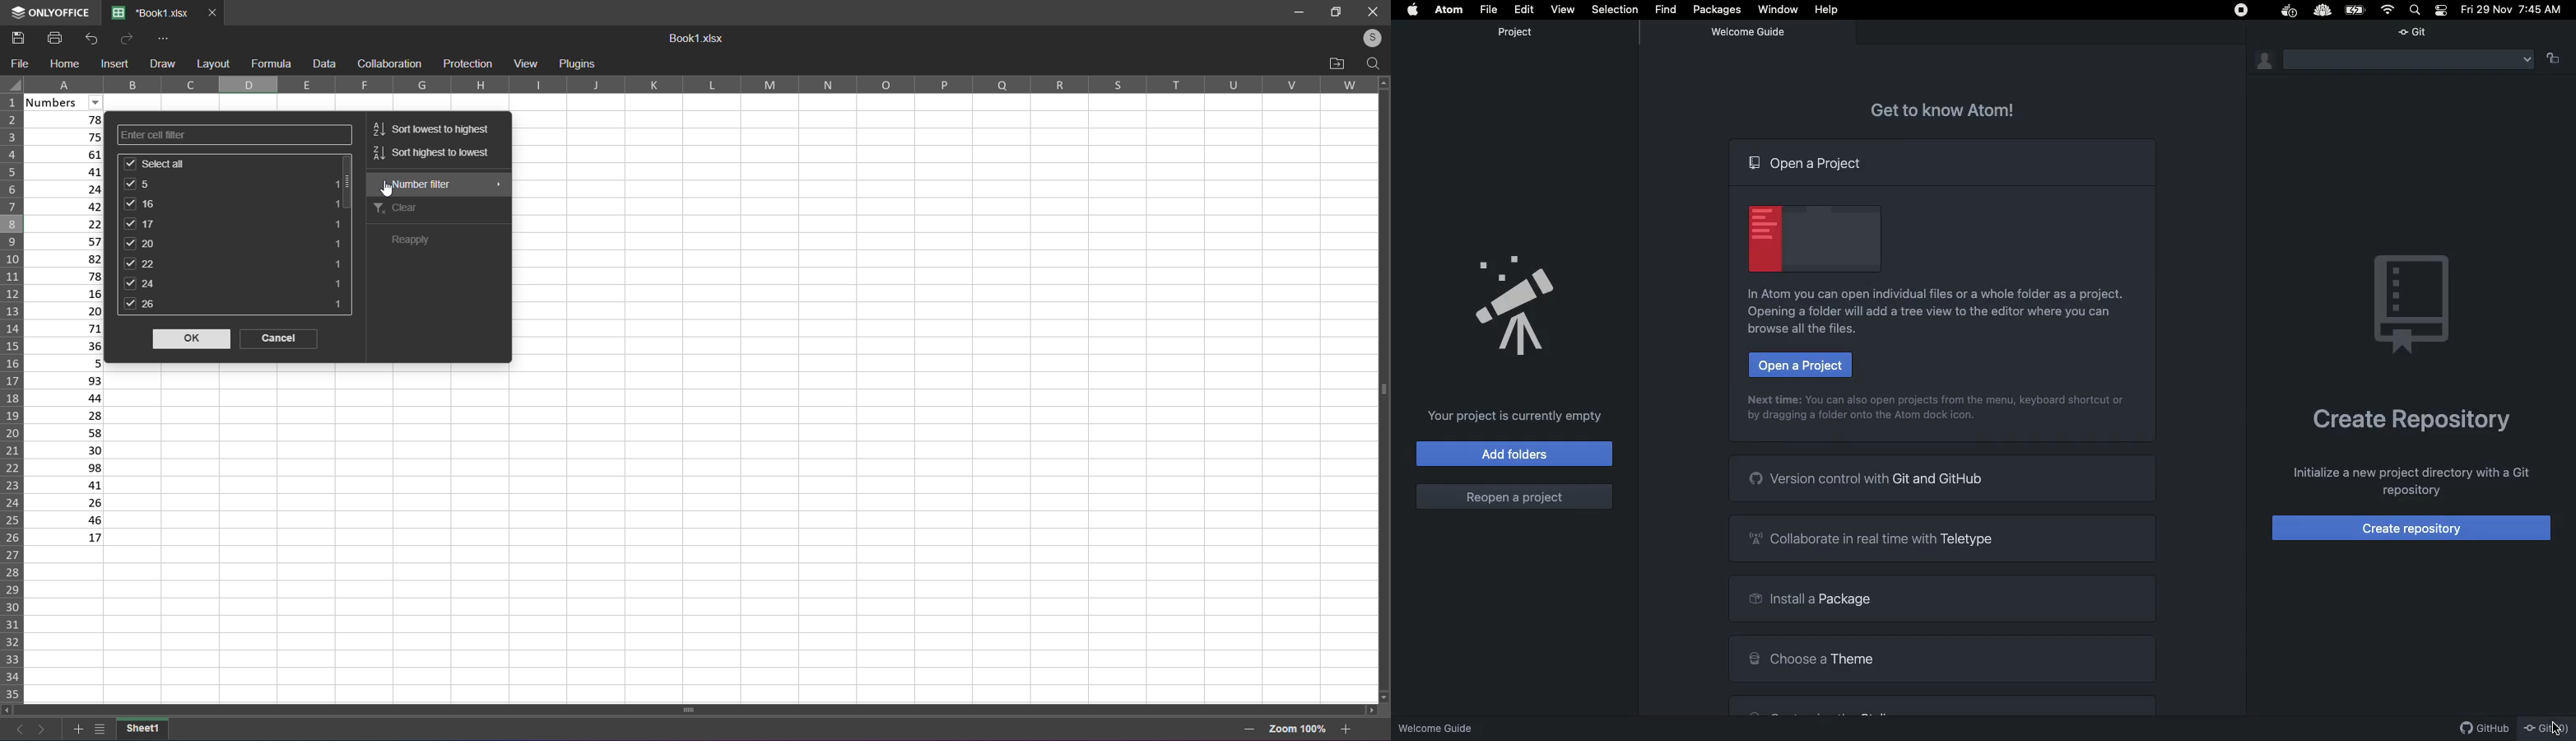 This screenshot has height=756, width=2576. Describe the element at coordinates (2442, 10) in the screenshot. I see `Notification` at that location.